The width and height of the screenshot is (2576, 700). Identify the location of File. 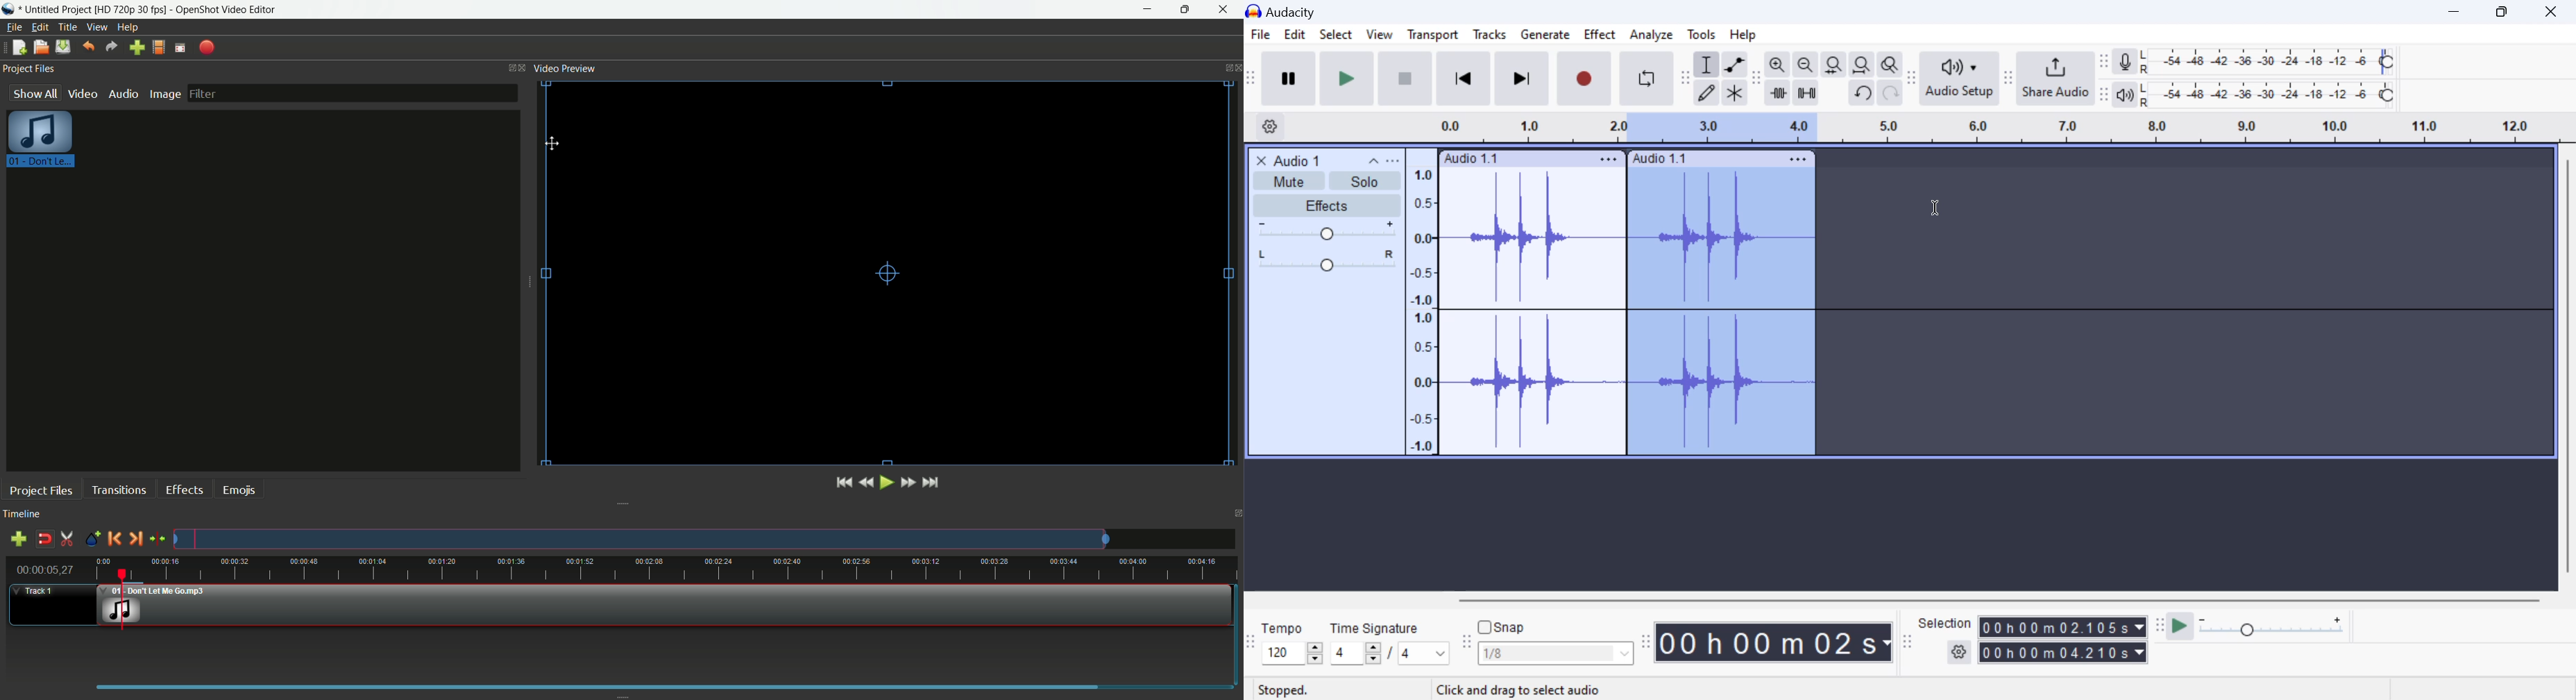
(1260, 35).